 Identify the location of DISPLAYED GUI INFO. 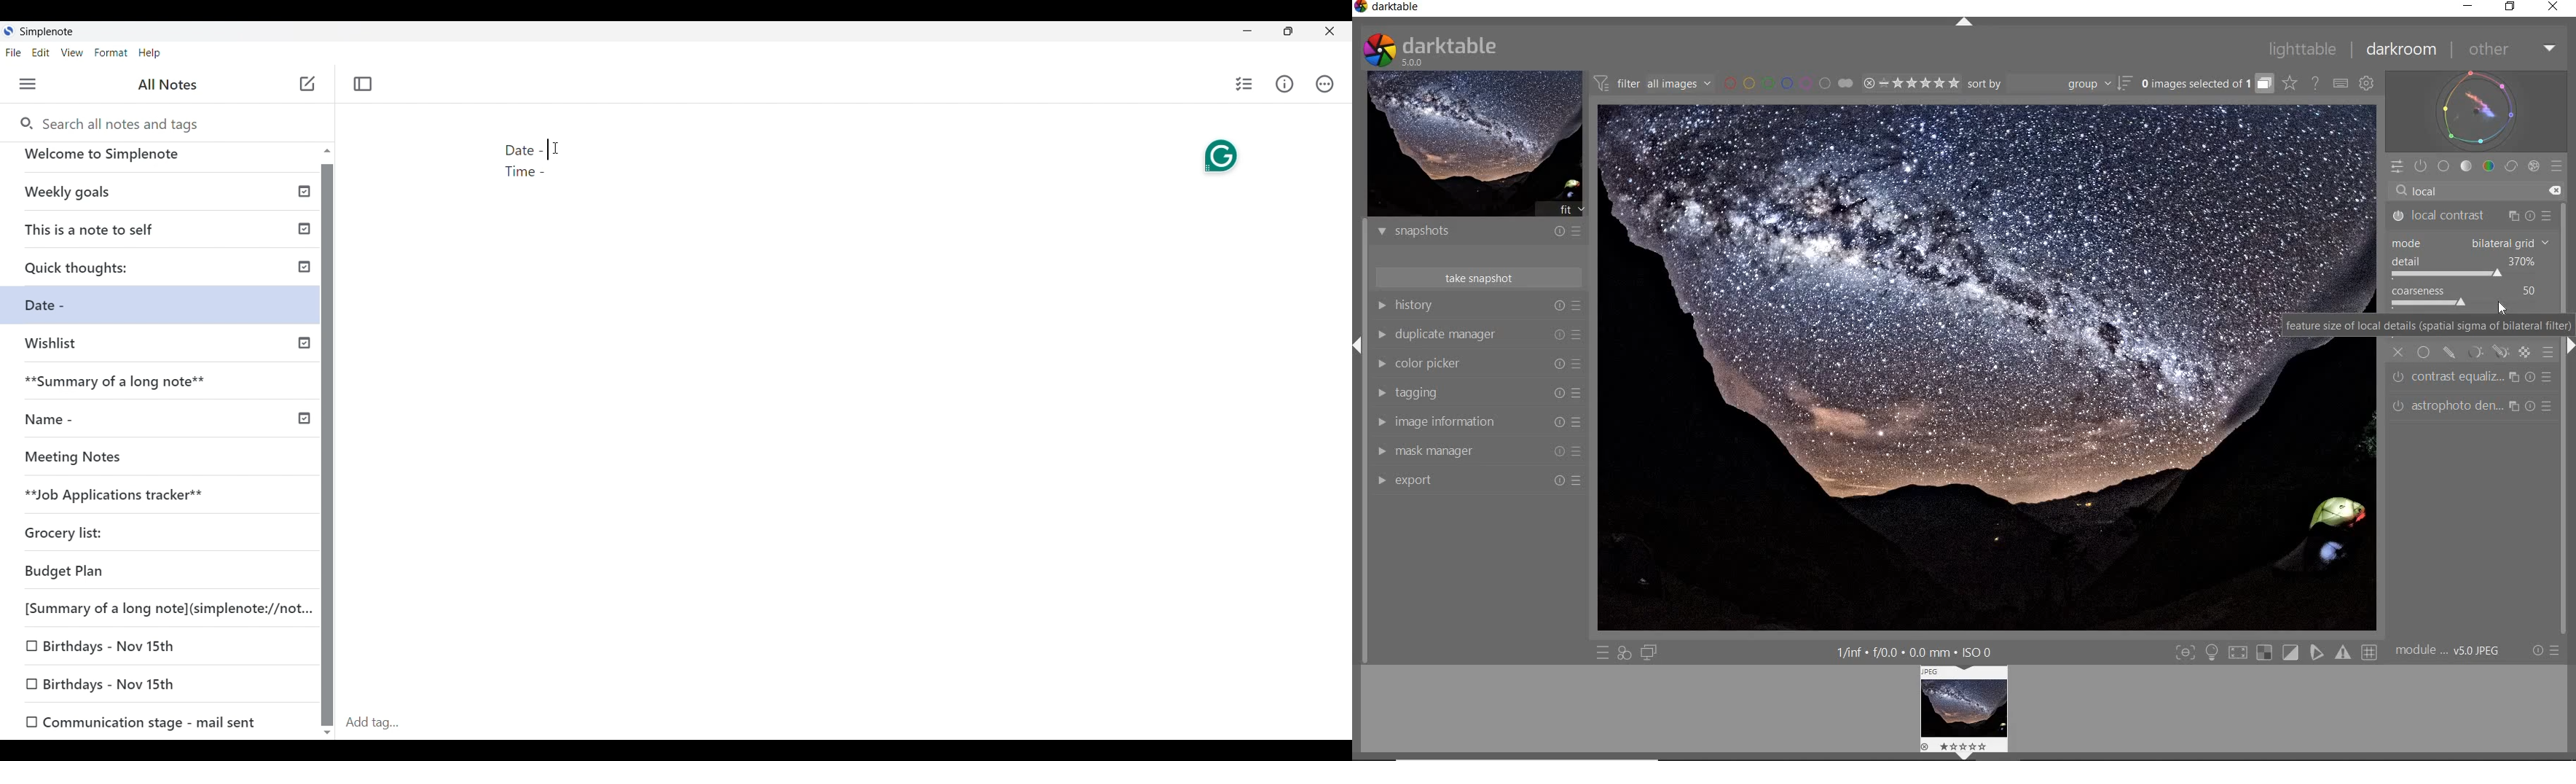
(1914, 652).